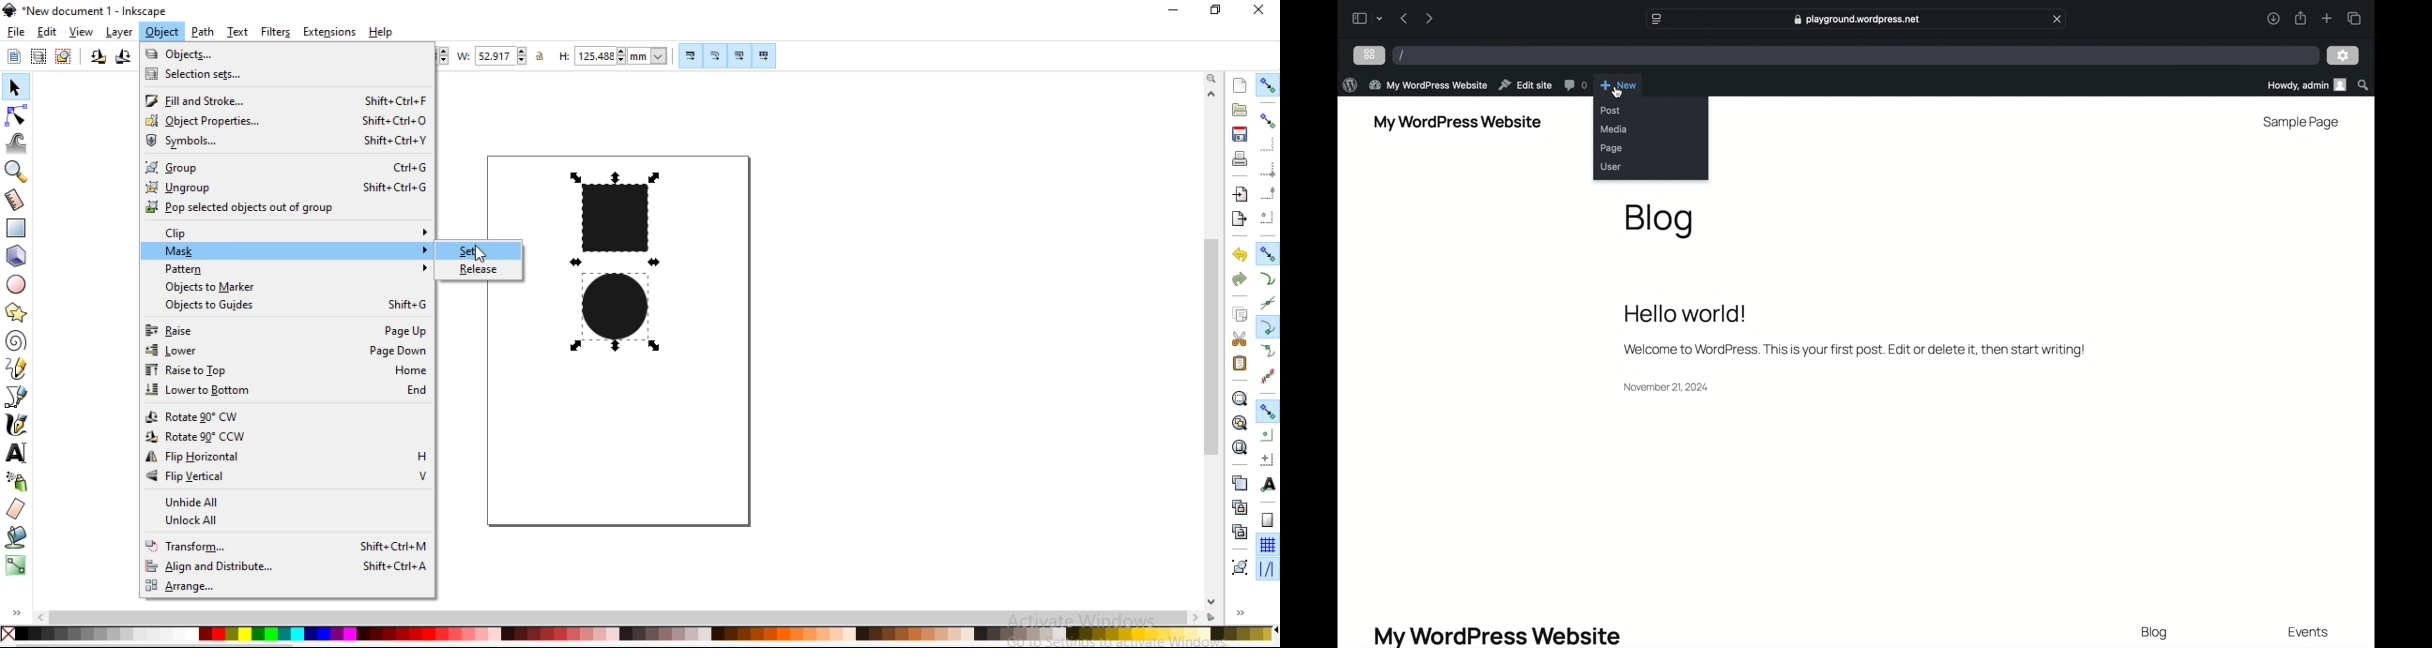 The width and height of the screenshot is (2436, 672). I want to click on paste, so click(1240, 364).